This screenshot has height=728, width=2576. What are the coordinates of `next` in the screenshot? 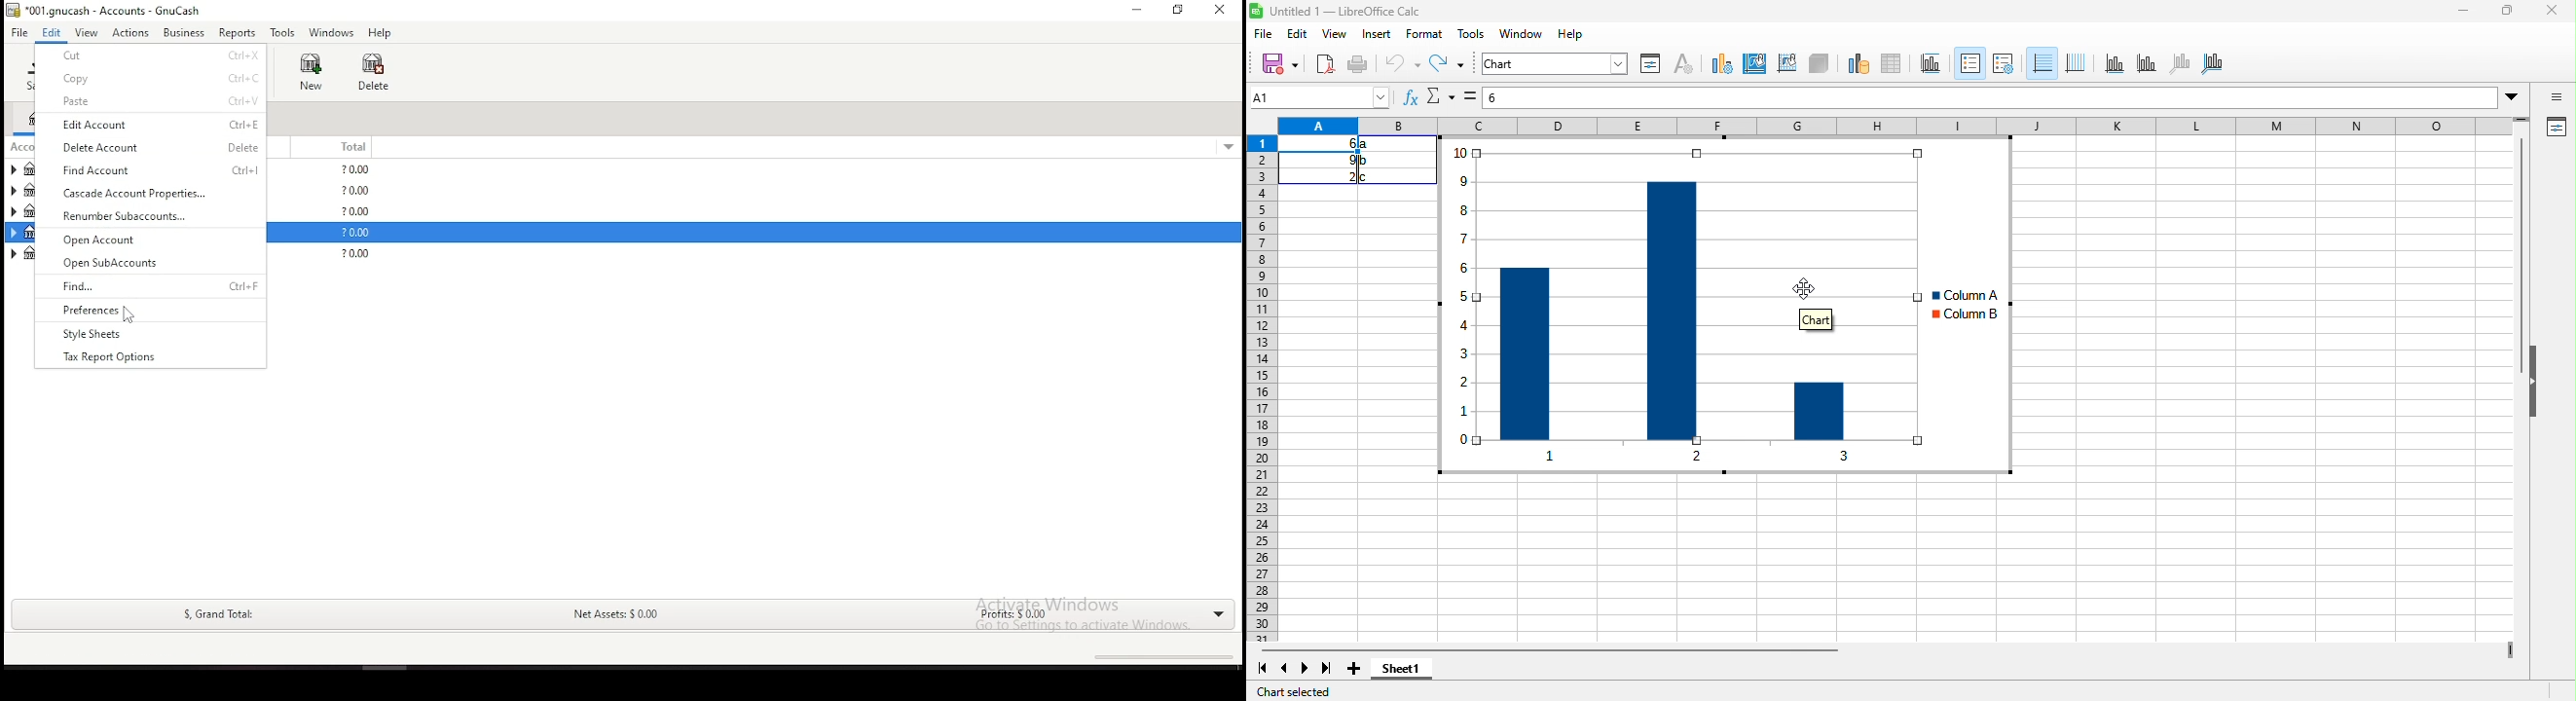 It's located at (1305, 671).